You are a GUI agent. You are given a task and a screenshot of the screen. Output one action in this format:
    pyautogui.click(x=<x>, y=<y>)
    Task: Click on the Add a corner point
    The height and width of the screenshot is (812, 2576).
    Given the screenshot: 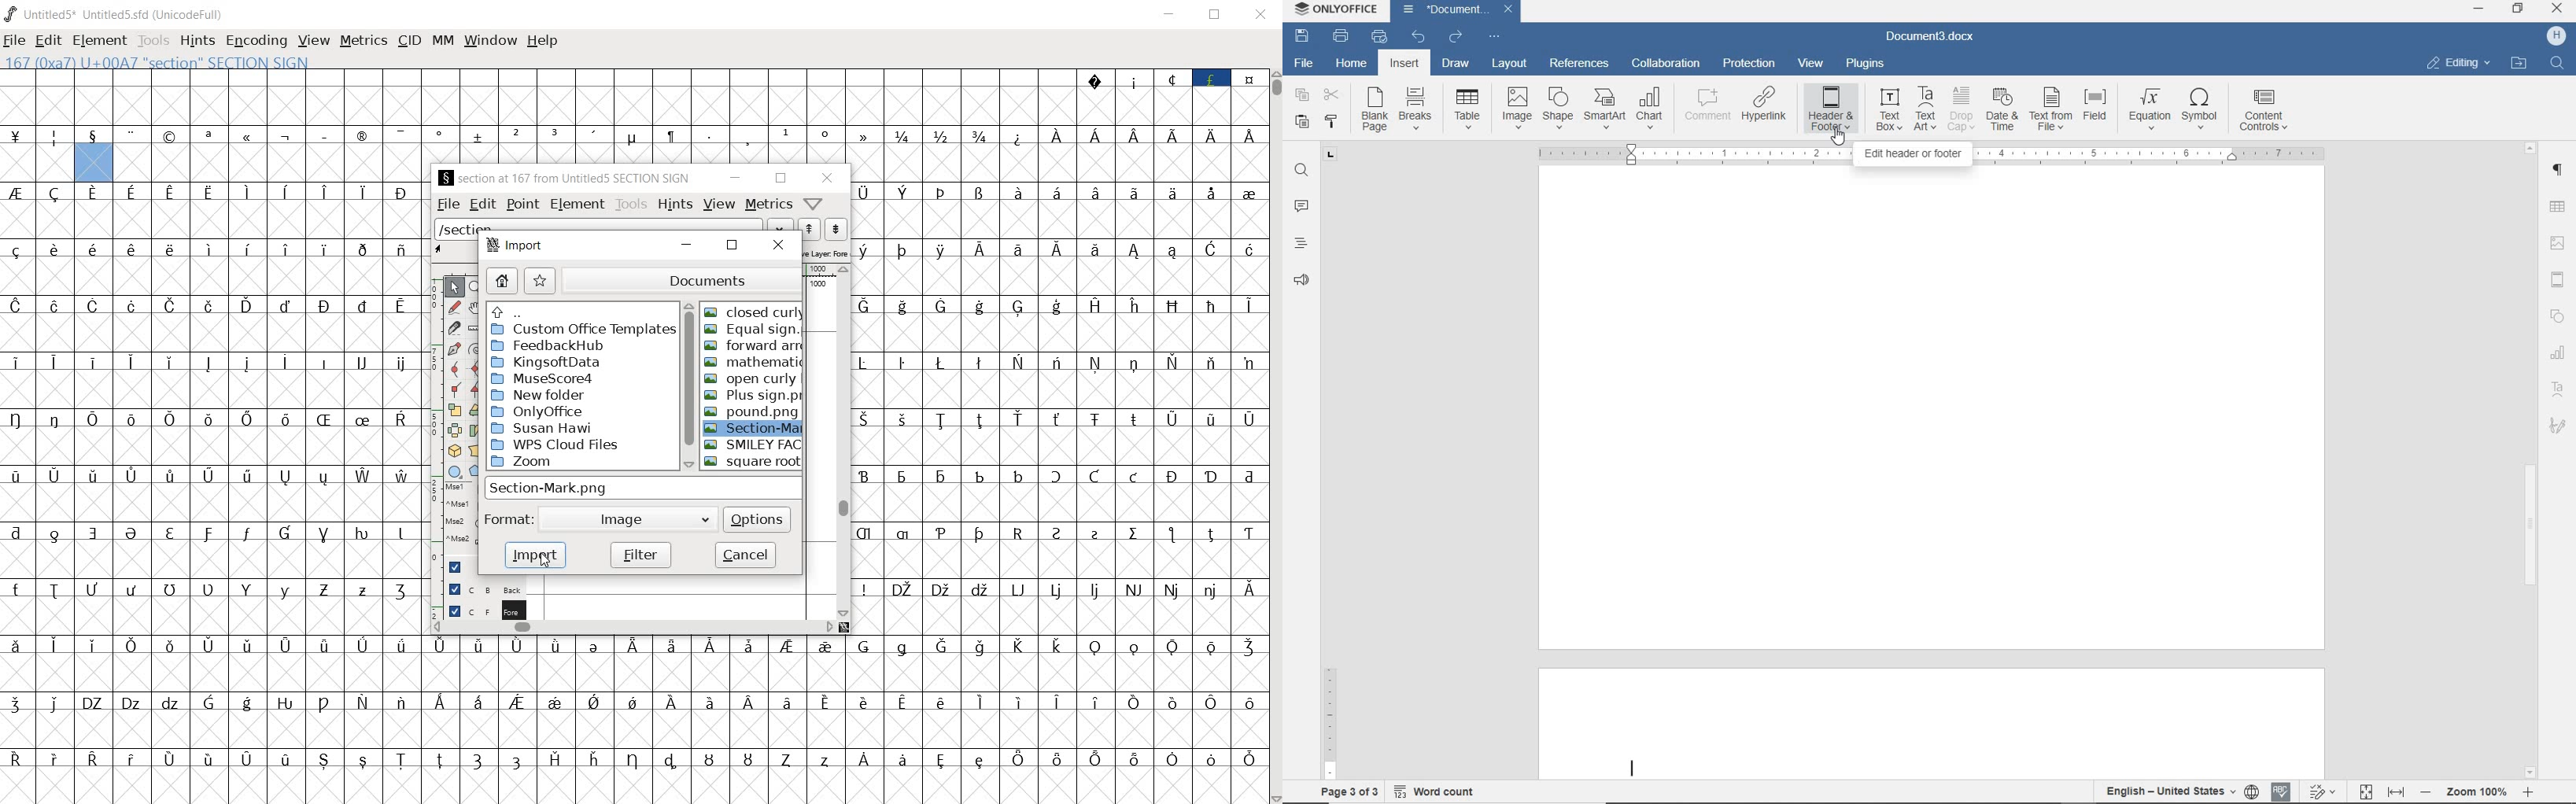 What is the action you would take?
    pyautogui.click(x=474, y=389)
    